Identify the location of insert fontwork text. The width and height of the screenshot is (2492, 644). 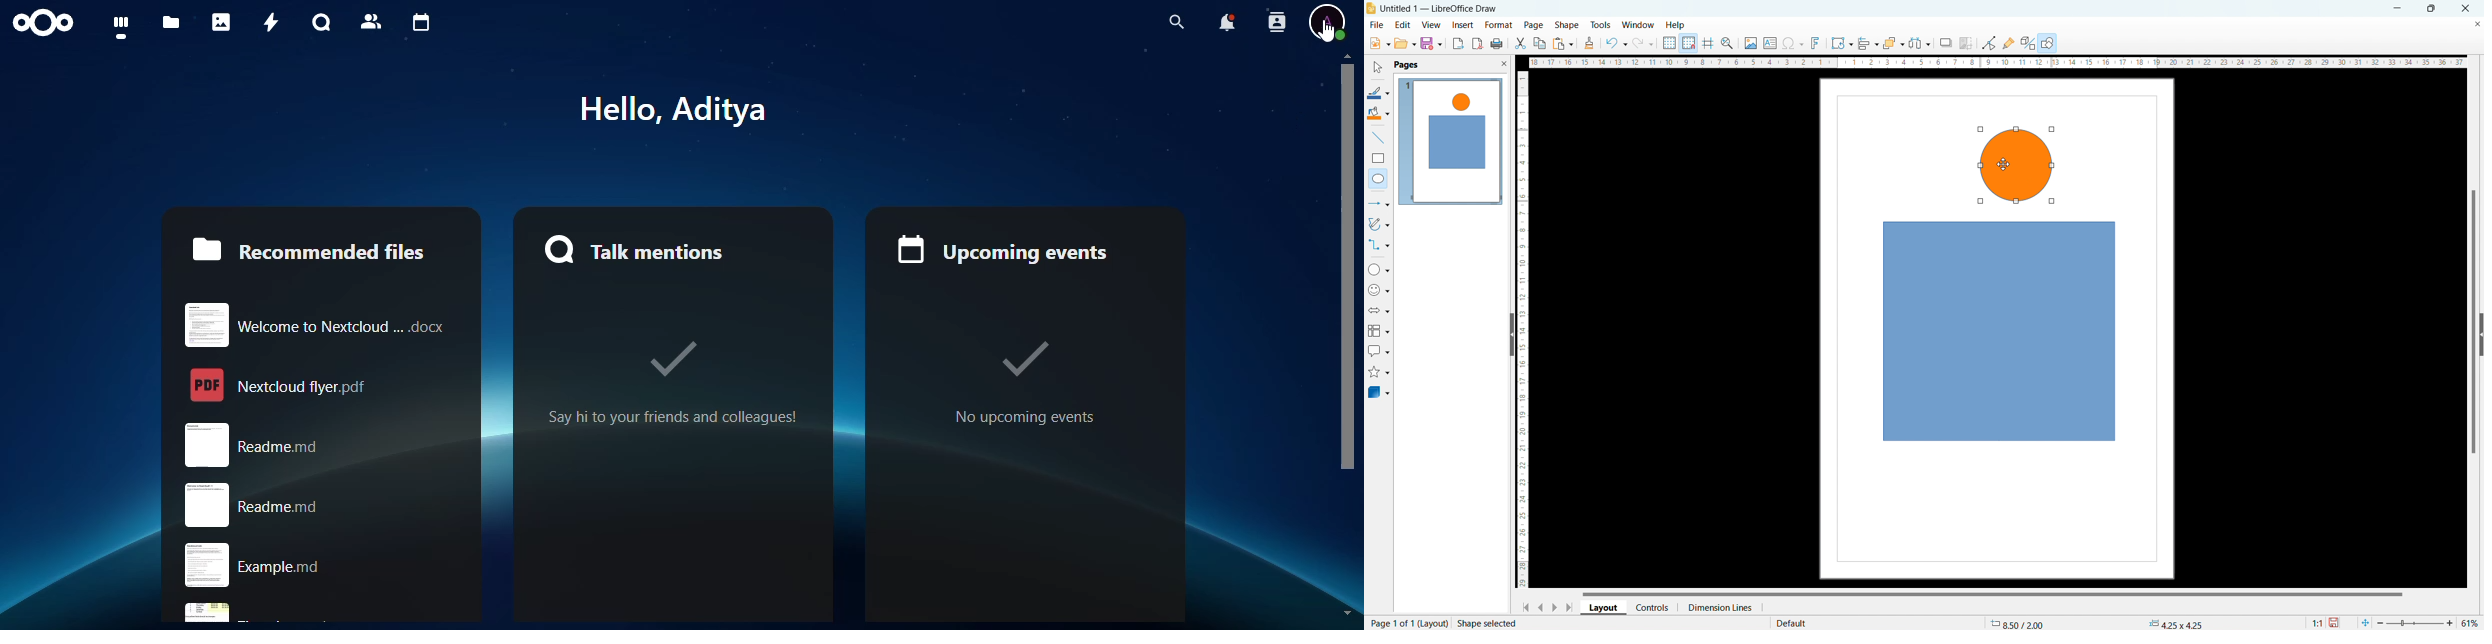
(1816, 42).